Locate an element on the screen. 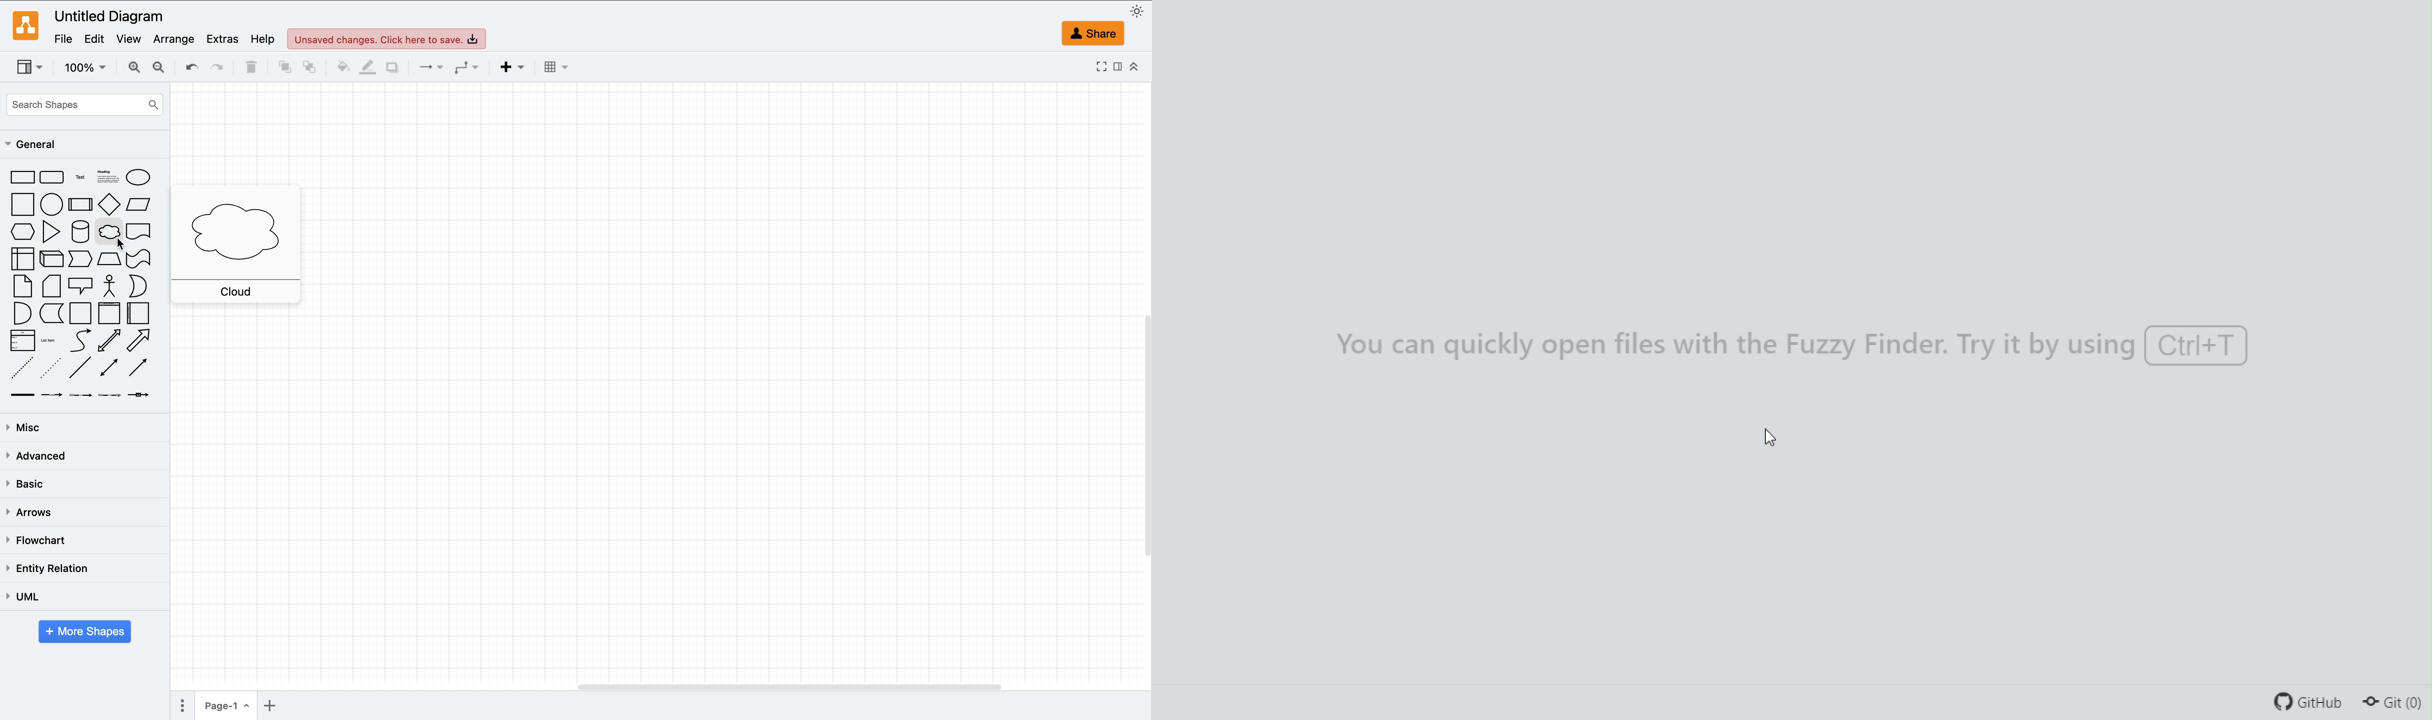 This screenshot has width=2436, height=728. square is located at coordinates (22, 204).